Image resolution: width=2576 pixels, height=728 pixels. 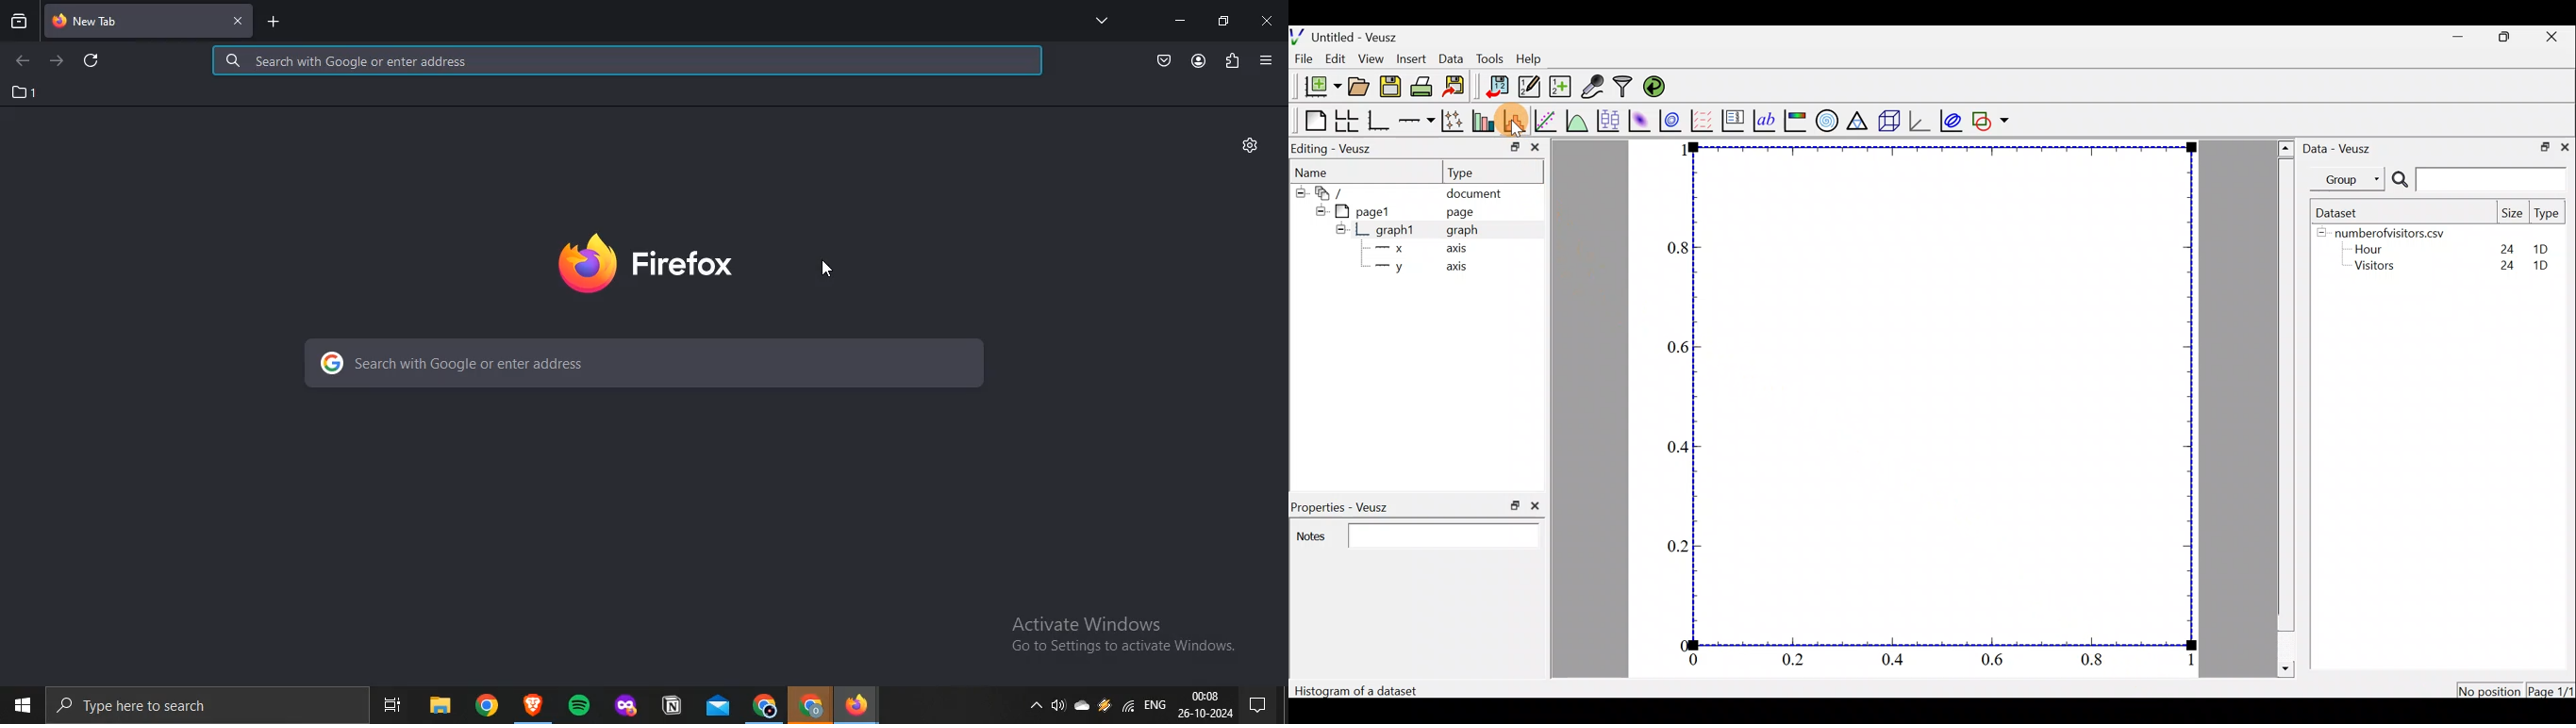 I want to click on close, so click(x=2565, y=148).